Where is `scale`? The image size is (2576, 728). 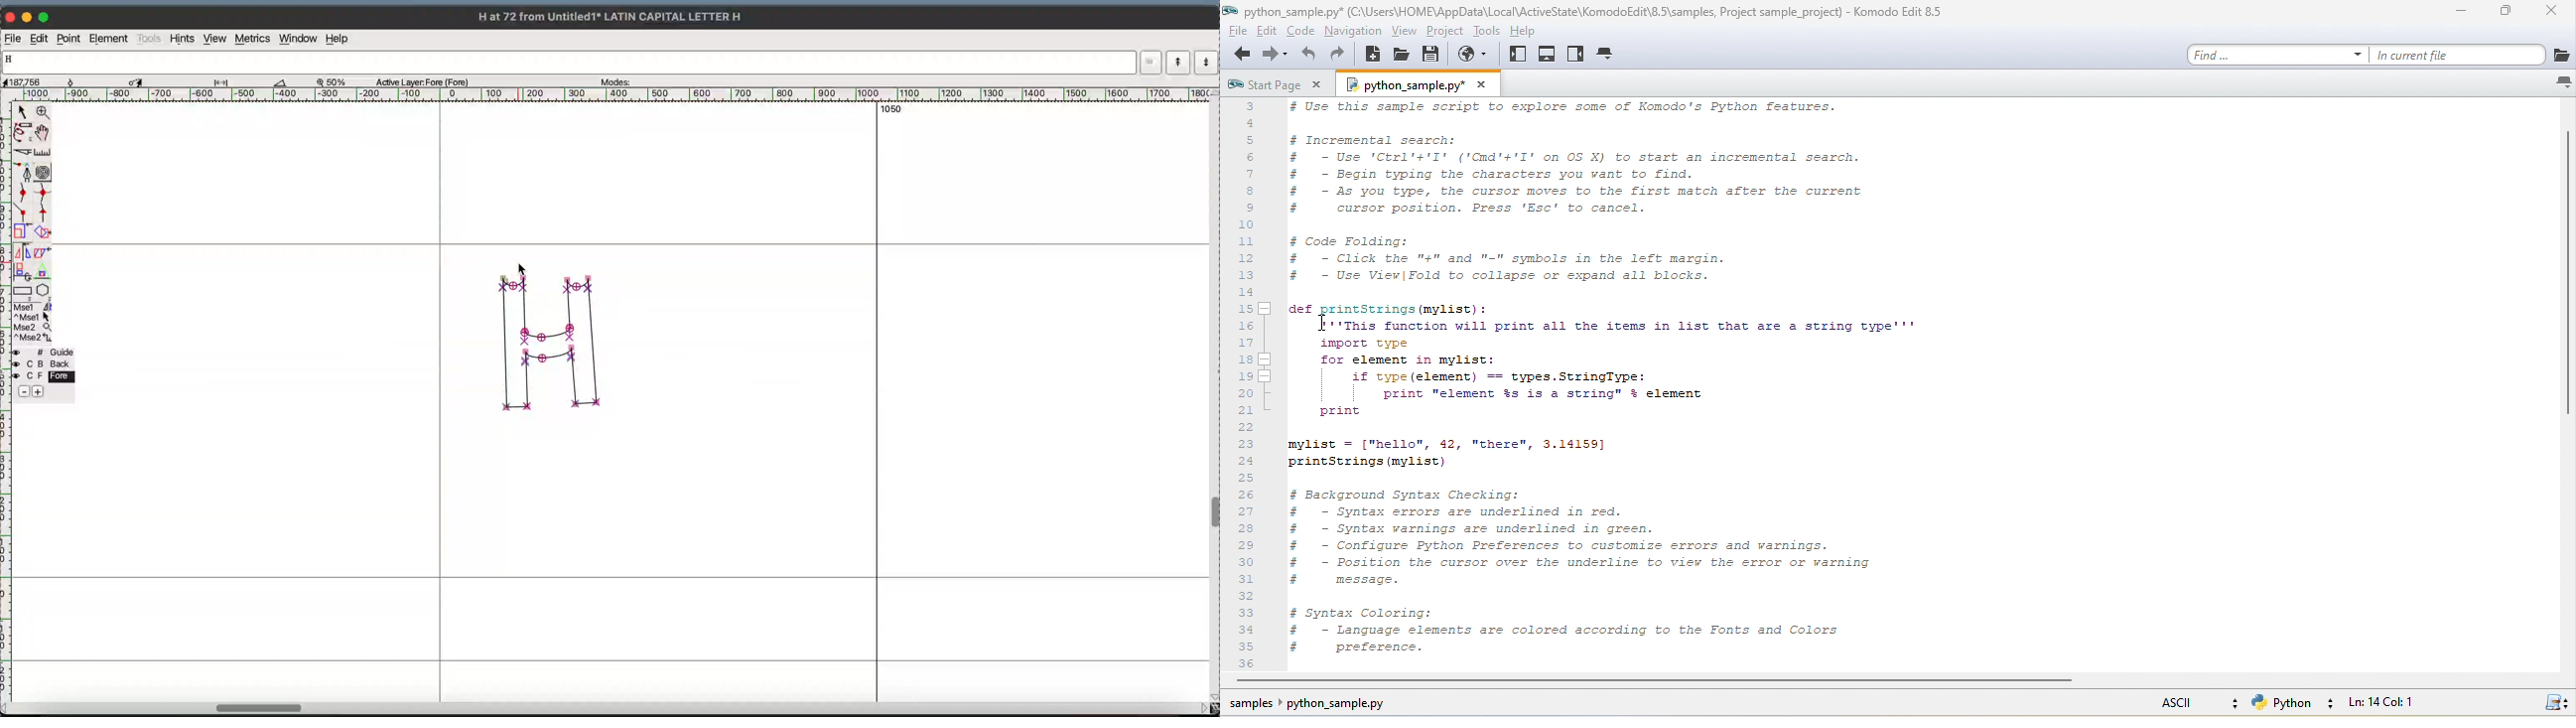
scale is located at coordinates (22, 231).